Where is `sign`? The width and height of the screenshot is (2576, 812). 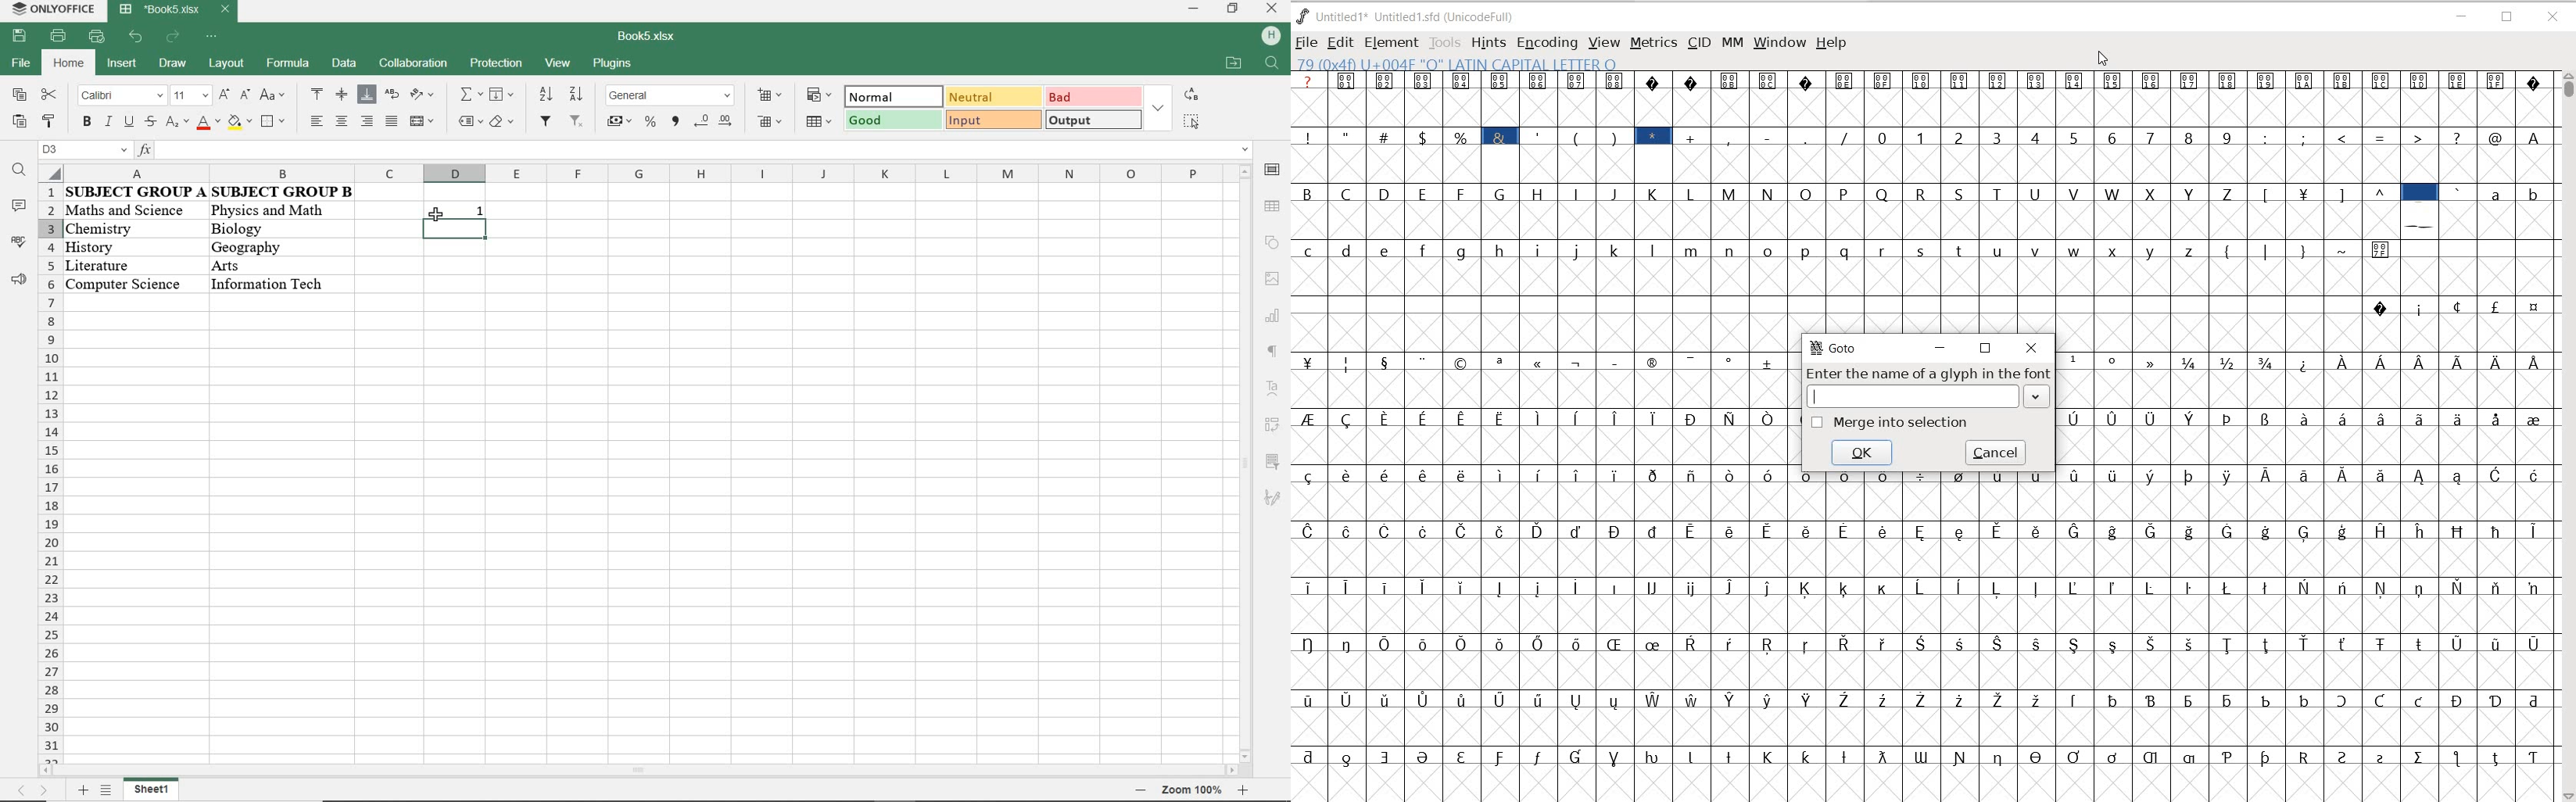 sign is located at coordinates (1276, 464).